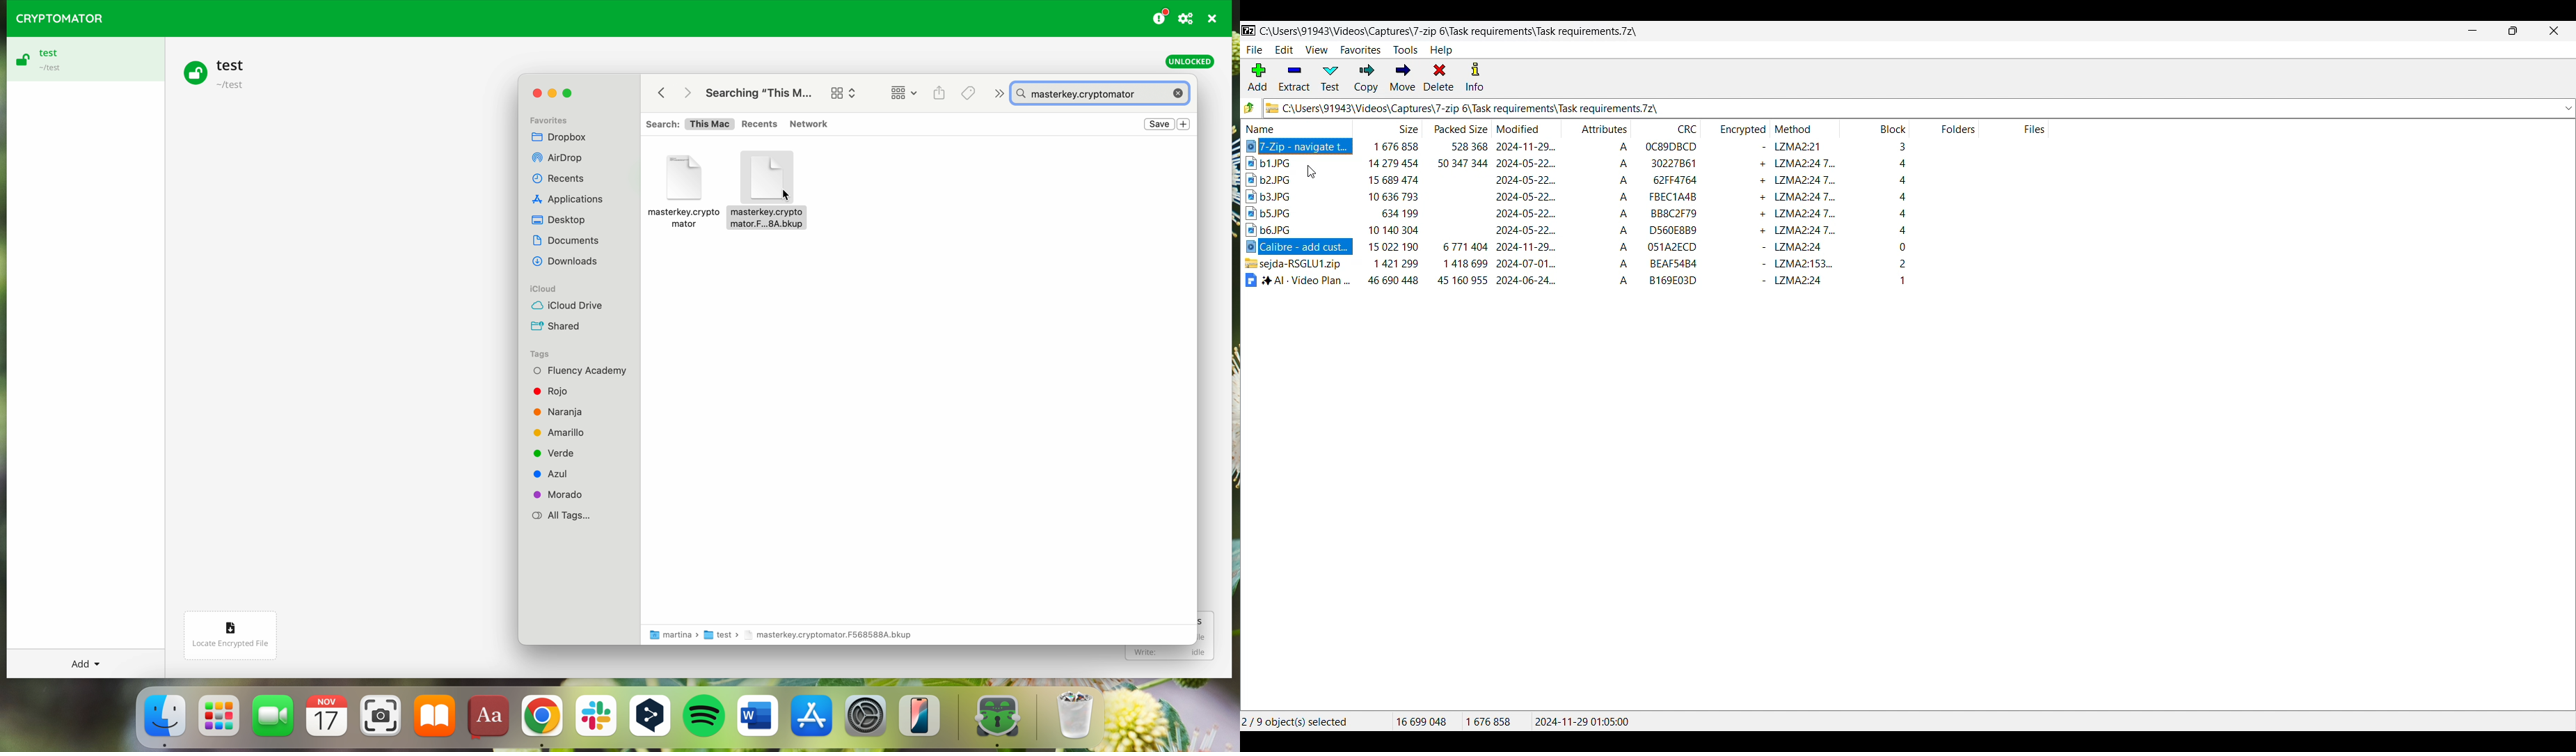 This screenshot has height=756, width=2576. What do you see at coordinates (435, 719) in the screenshot?
I see `iBooks` at bounding box center [435, 719].